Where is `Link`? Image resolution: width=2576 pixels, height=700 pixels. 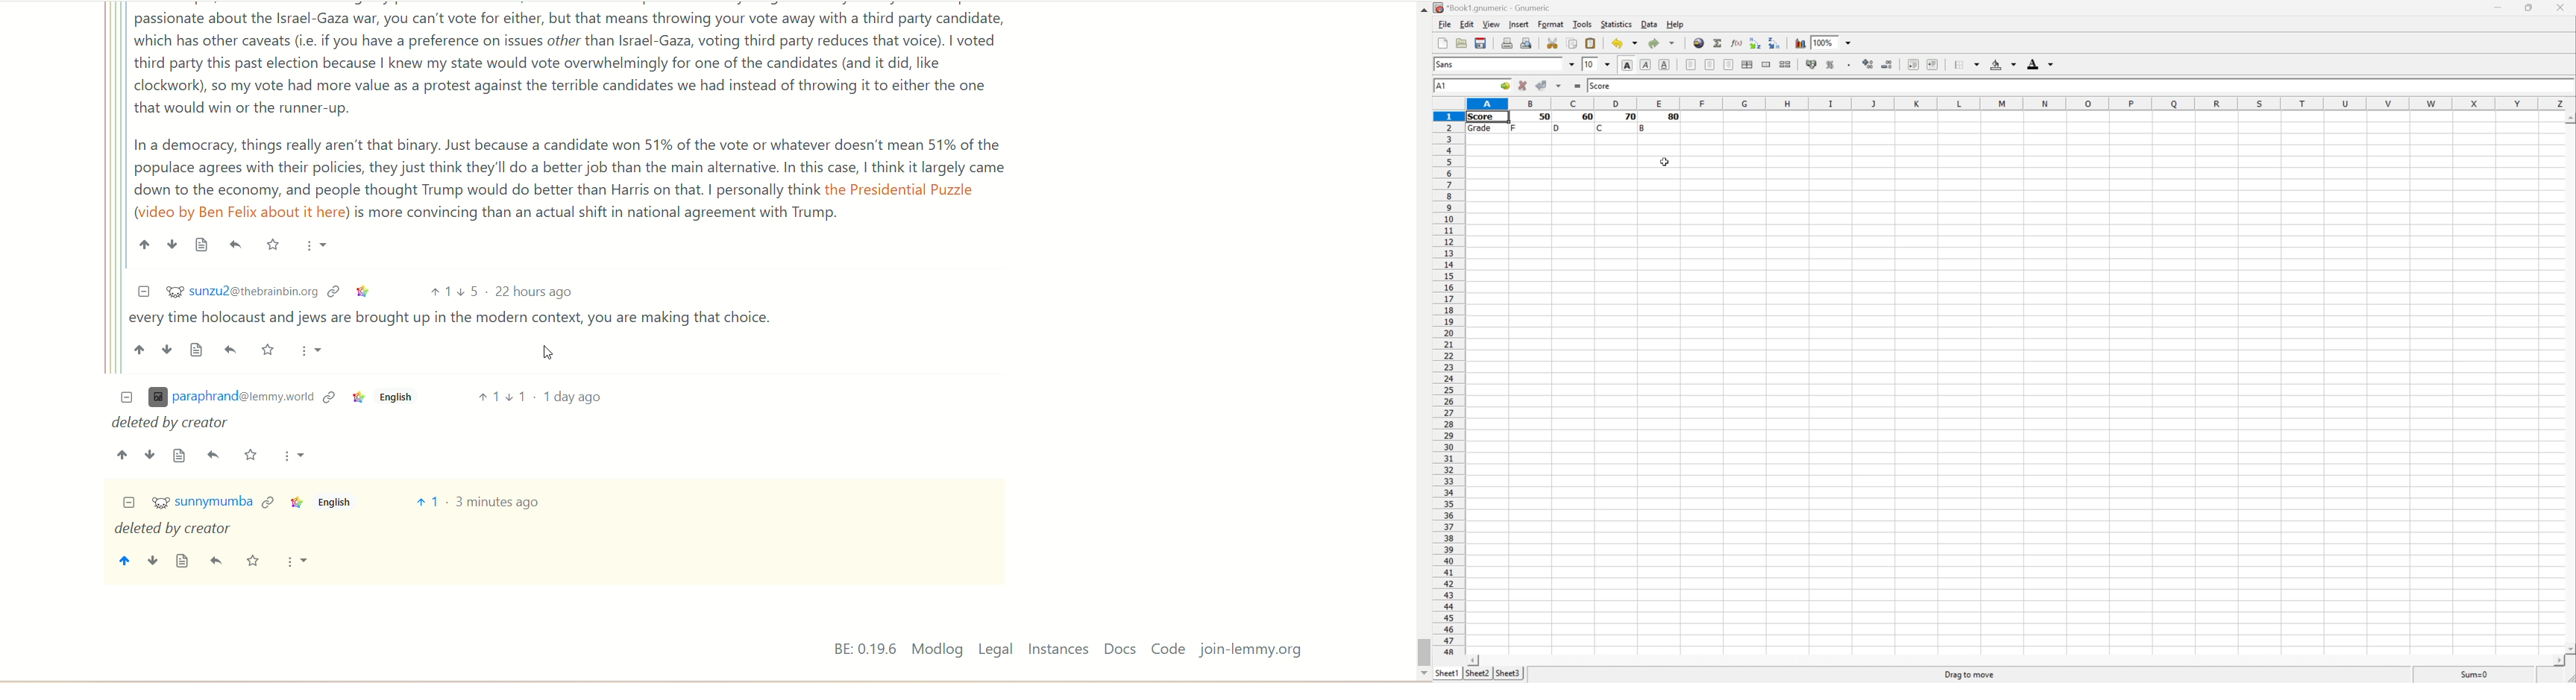
Link is located at coordinates (329, 398).